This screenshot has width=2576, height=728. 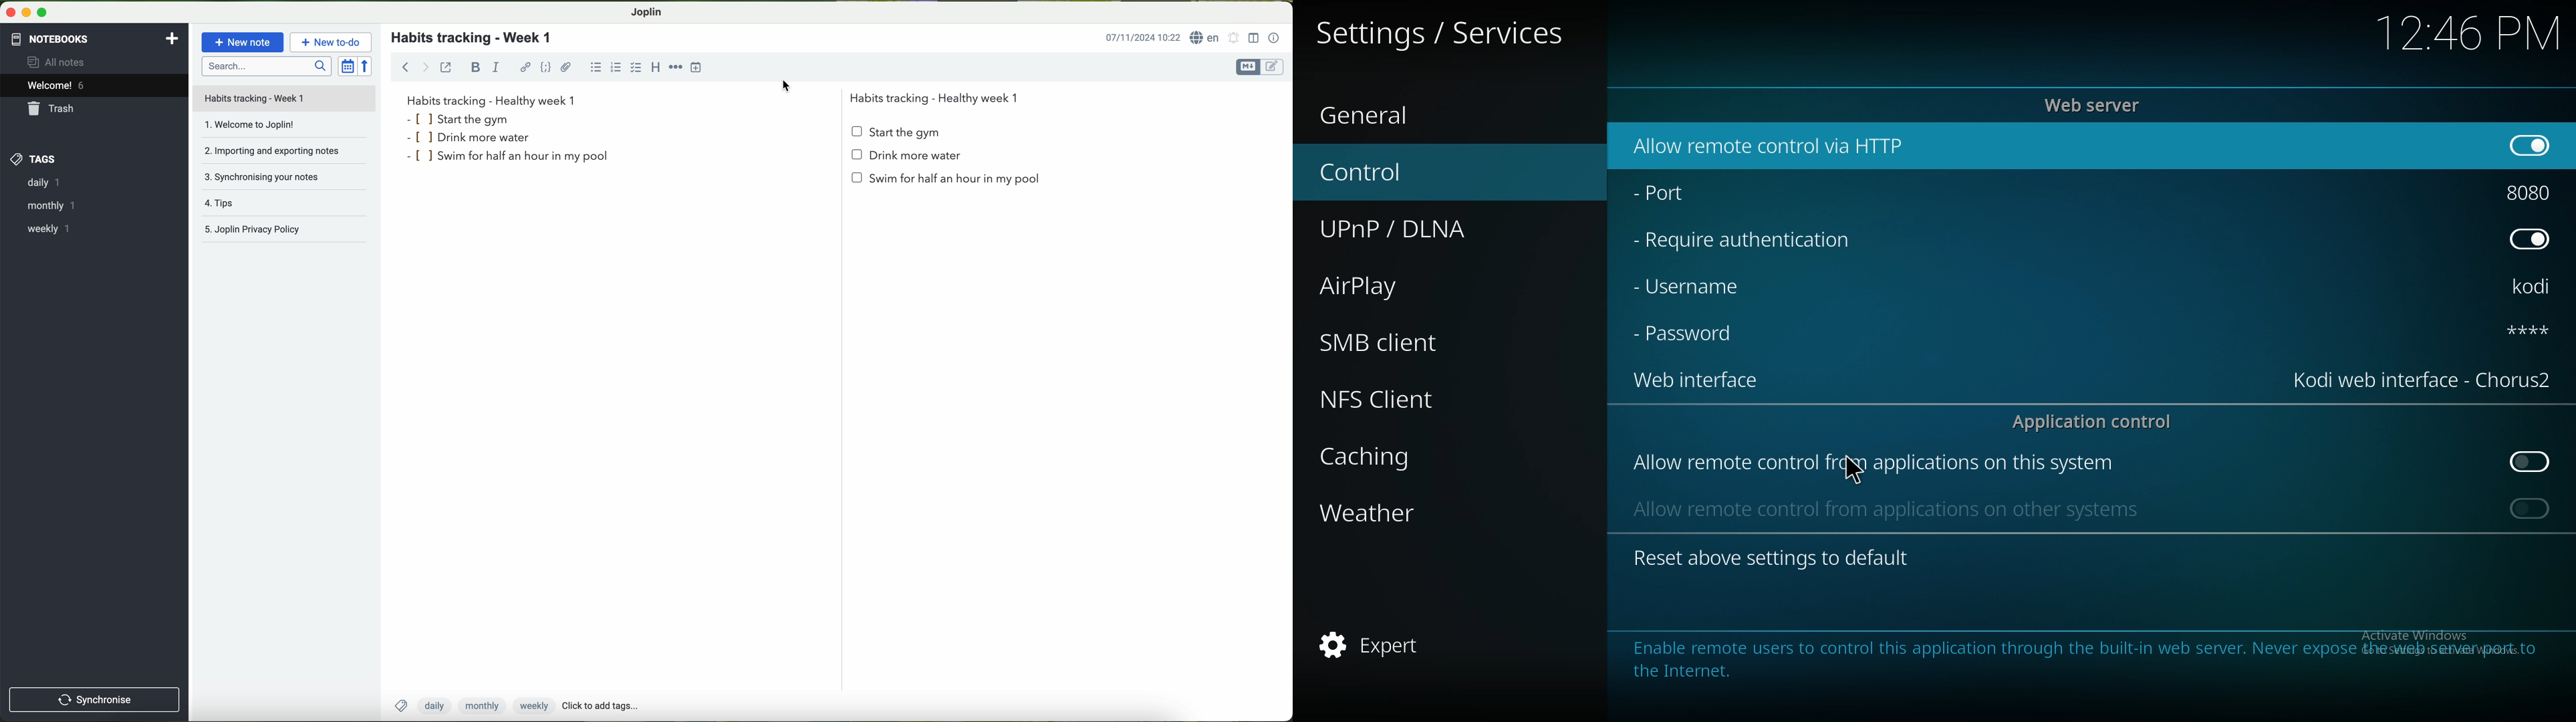 What do you see at coordinates (1695, 378) in the screenshot?
I see `web interface` at bounding box center [1695, 378].